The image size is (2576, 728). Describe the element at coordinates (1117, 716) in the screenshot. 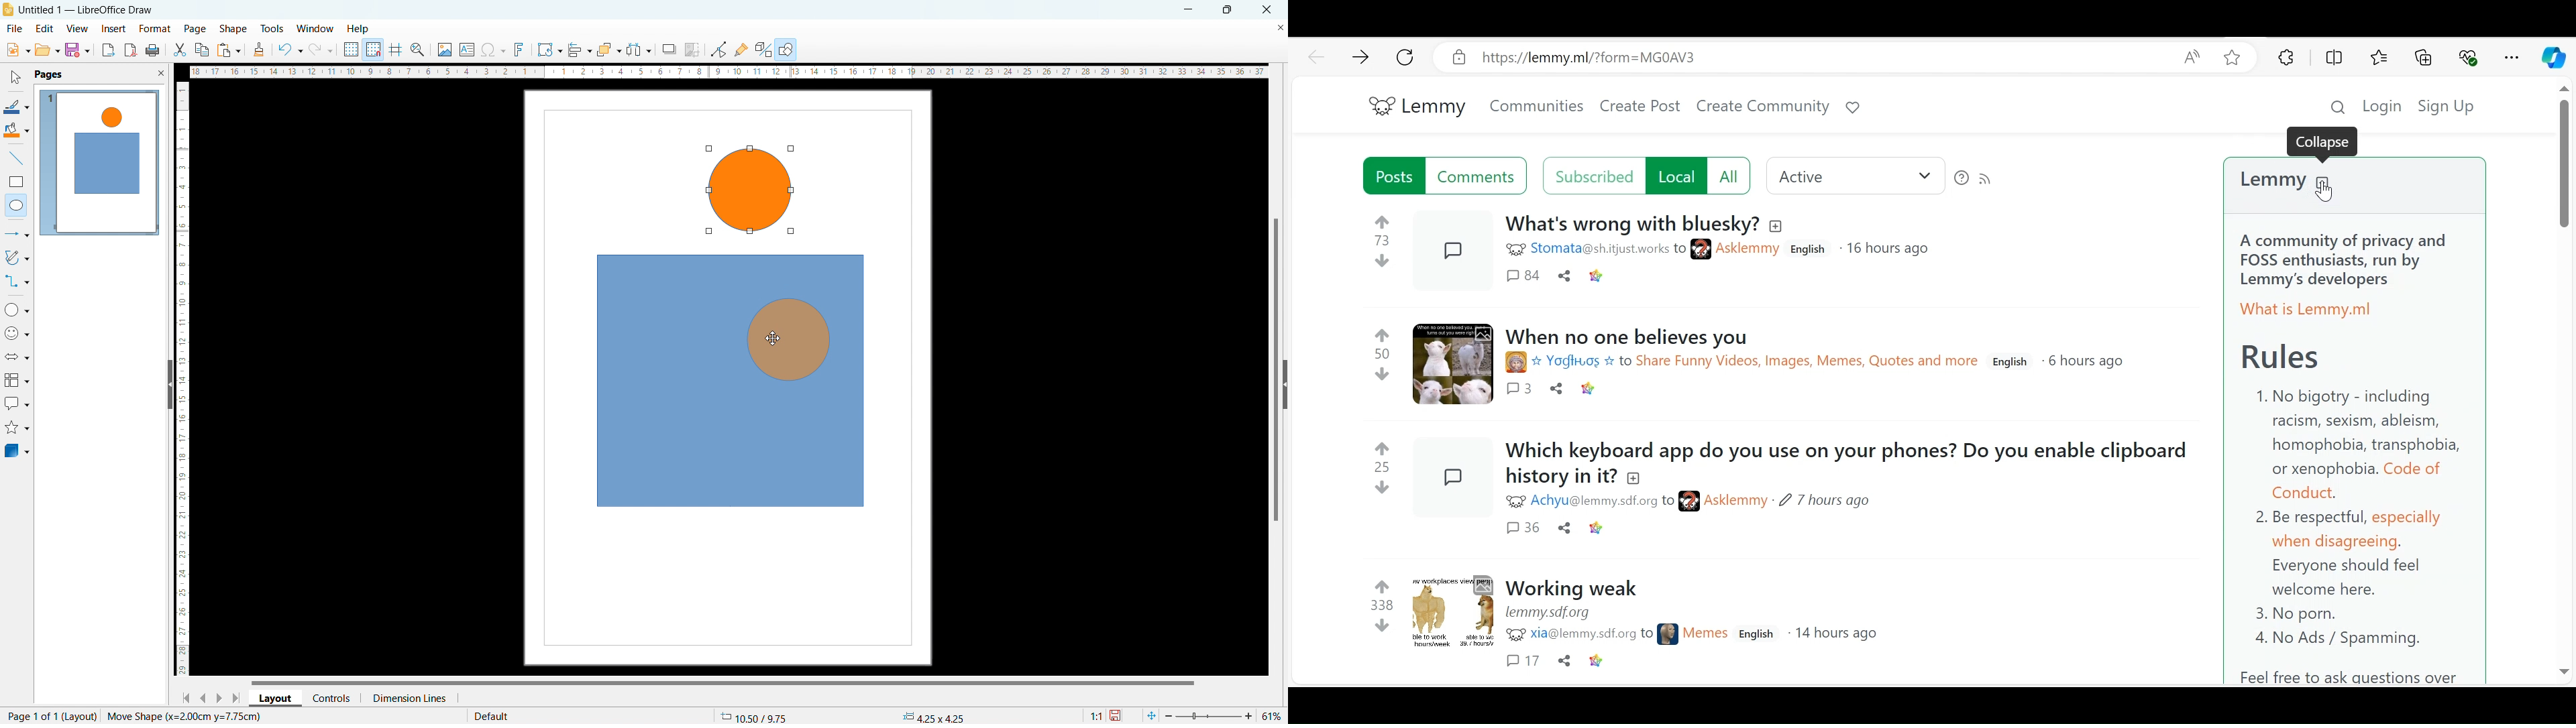

I see `save` at that location.